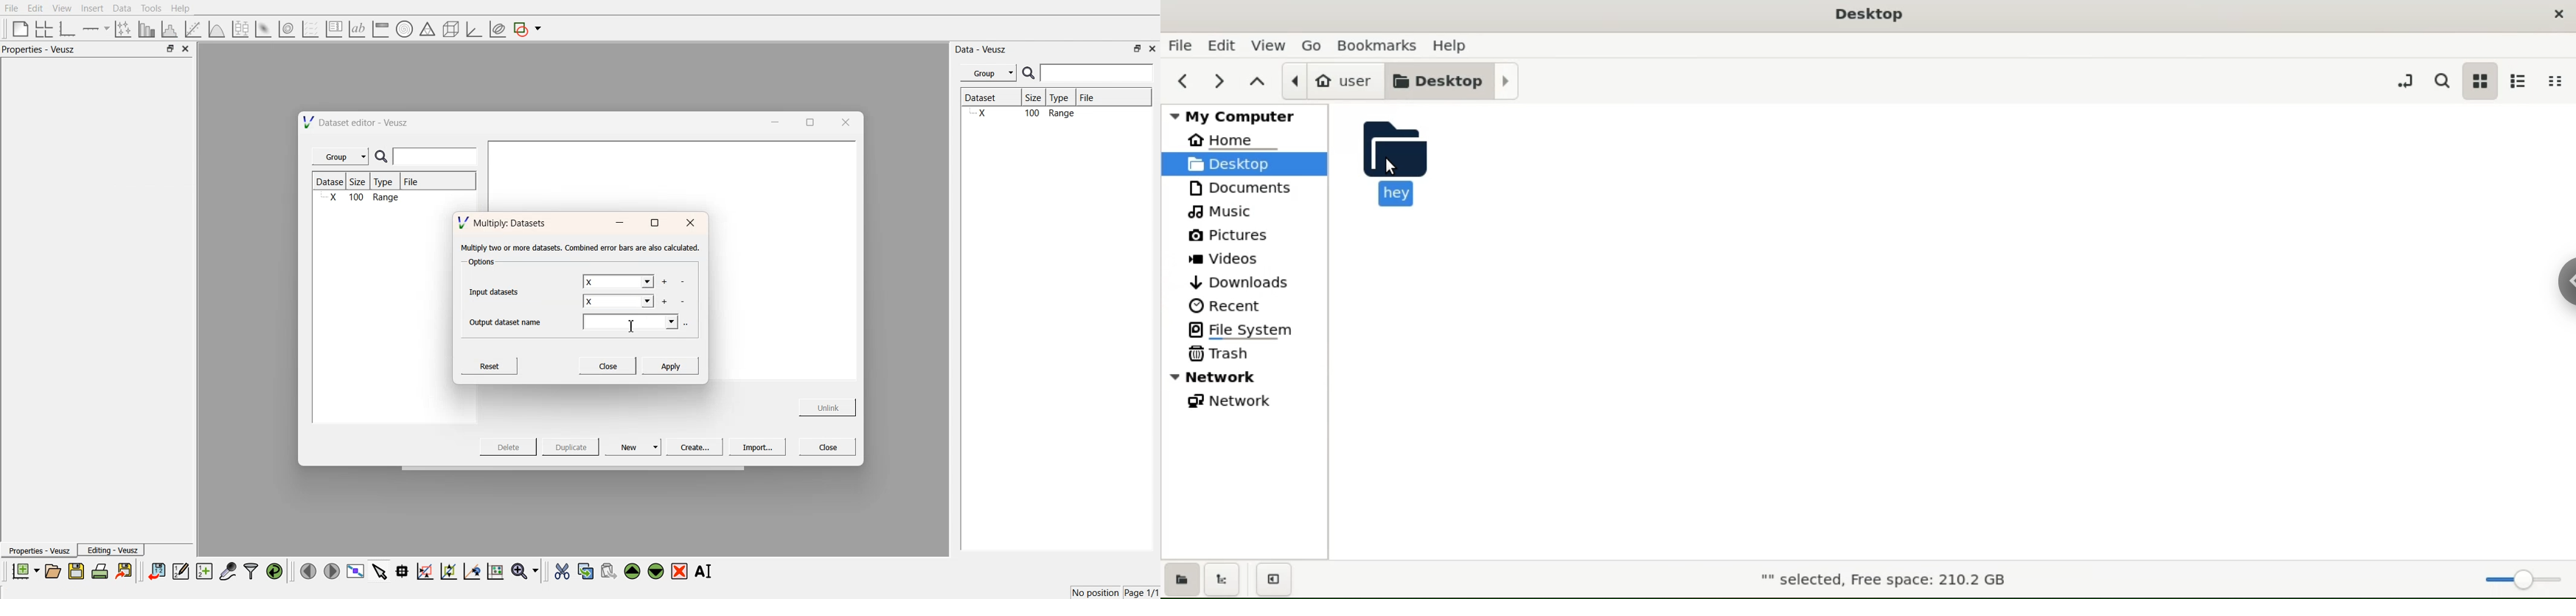  Describe the element at coordinates (619, 223) in the screenshot. I see `minimise` at that location.